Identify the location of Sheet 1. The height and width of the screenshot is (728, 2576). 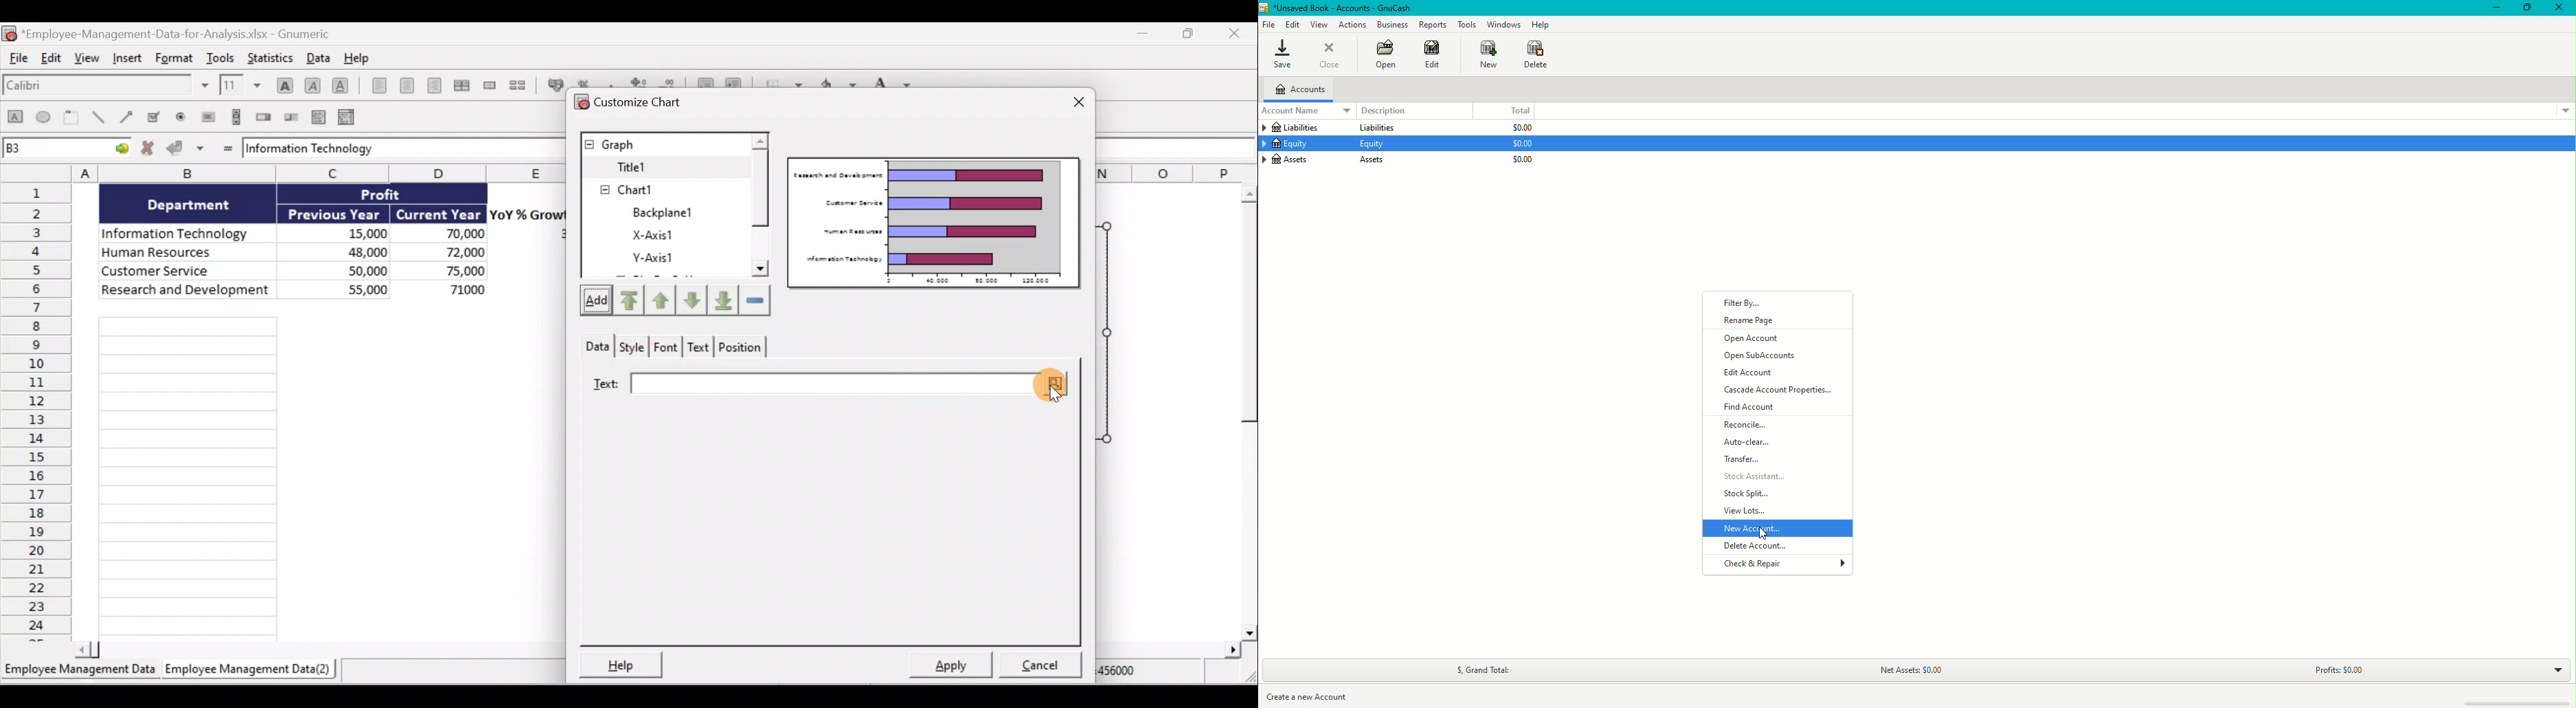
(80, 673).